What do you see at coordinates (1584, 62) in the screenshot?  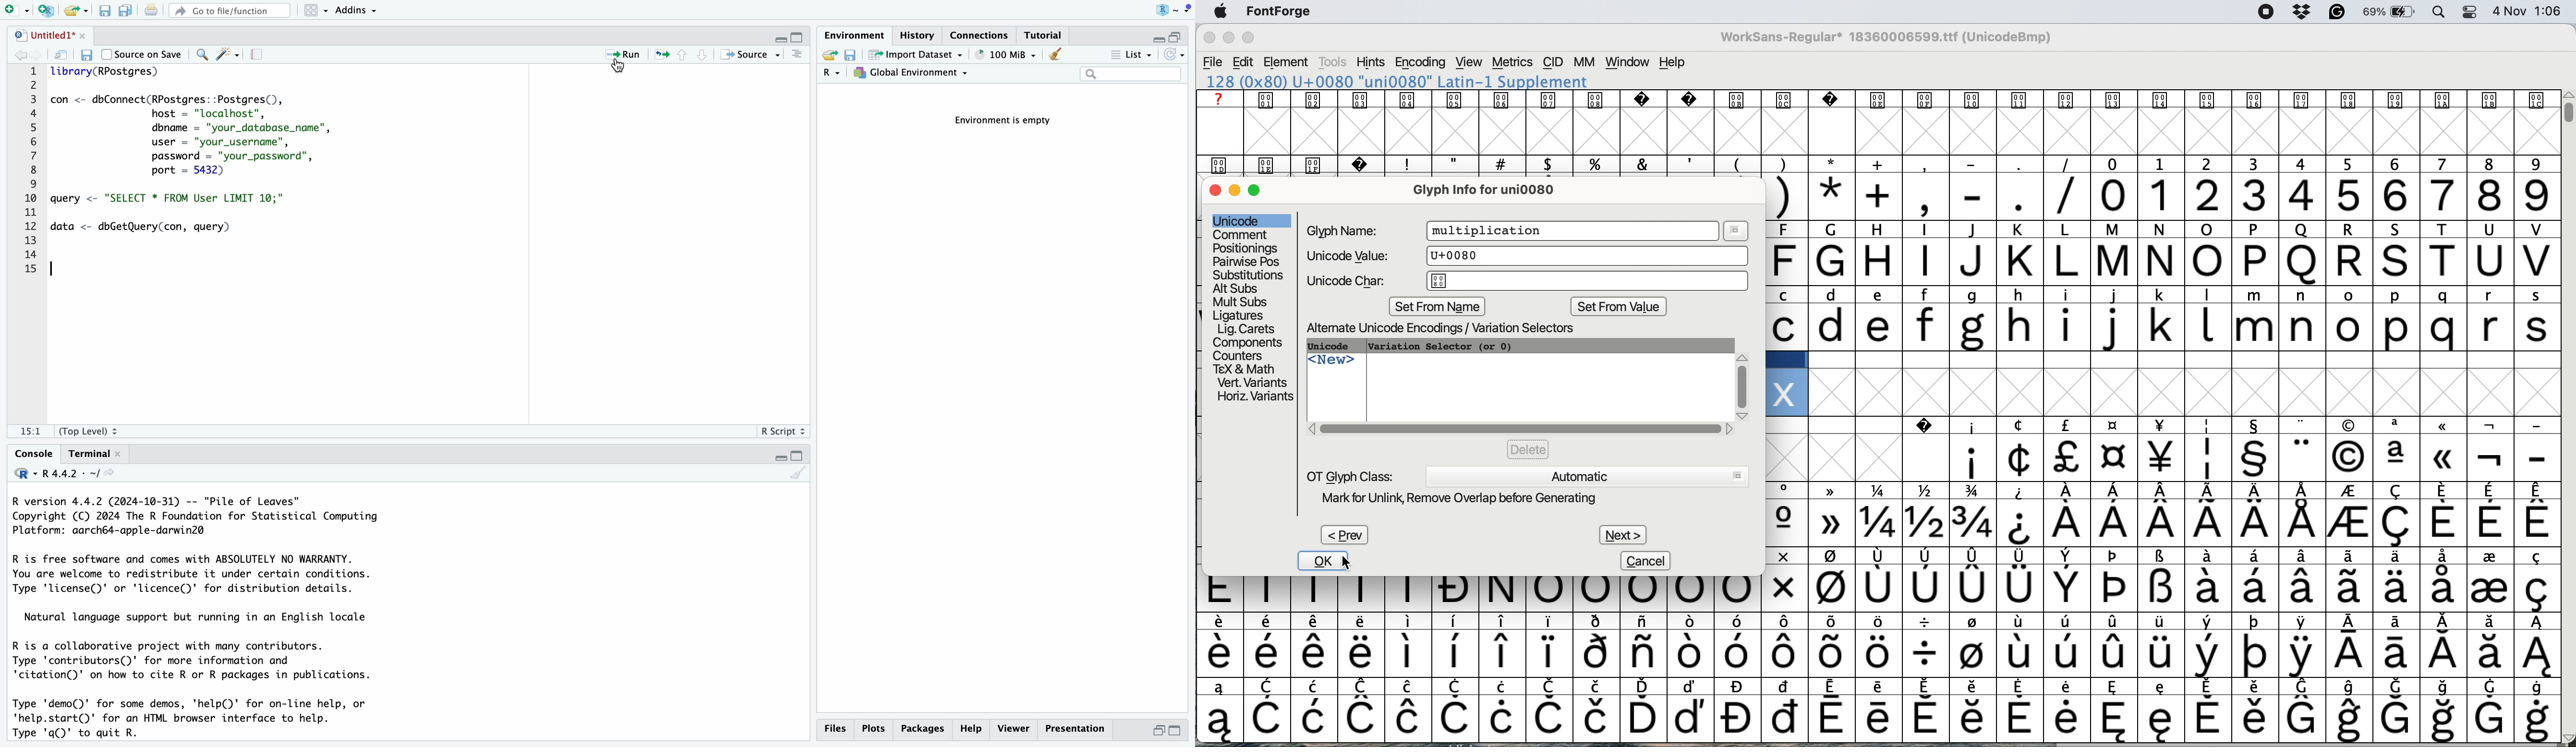 I see `mm` at bounding box center [1584, 62].